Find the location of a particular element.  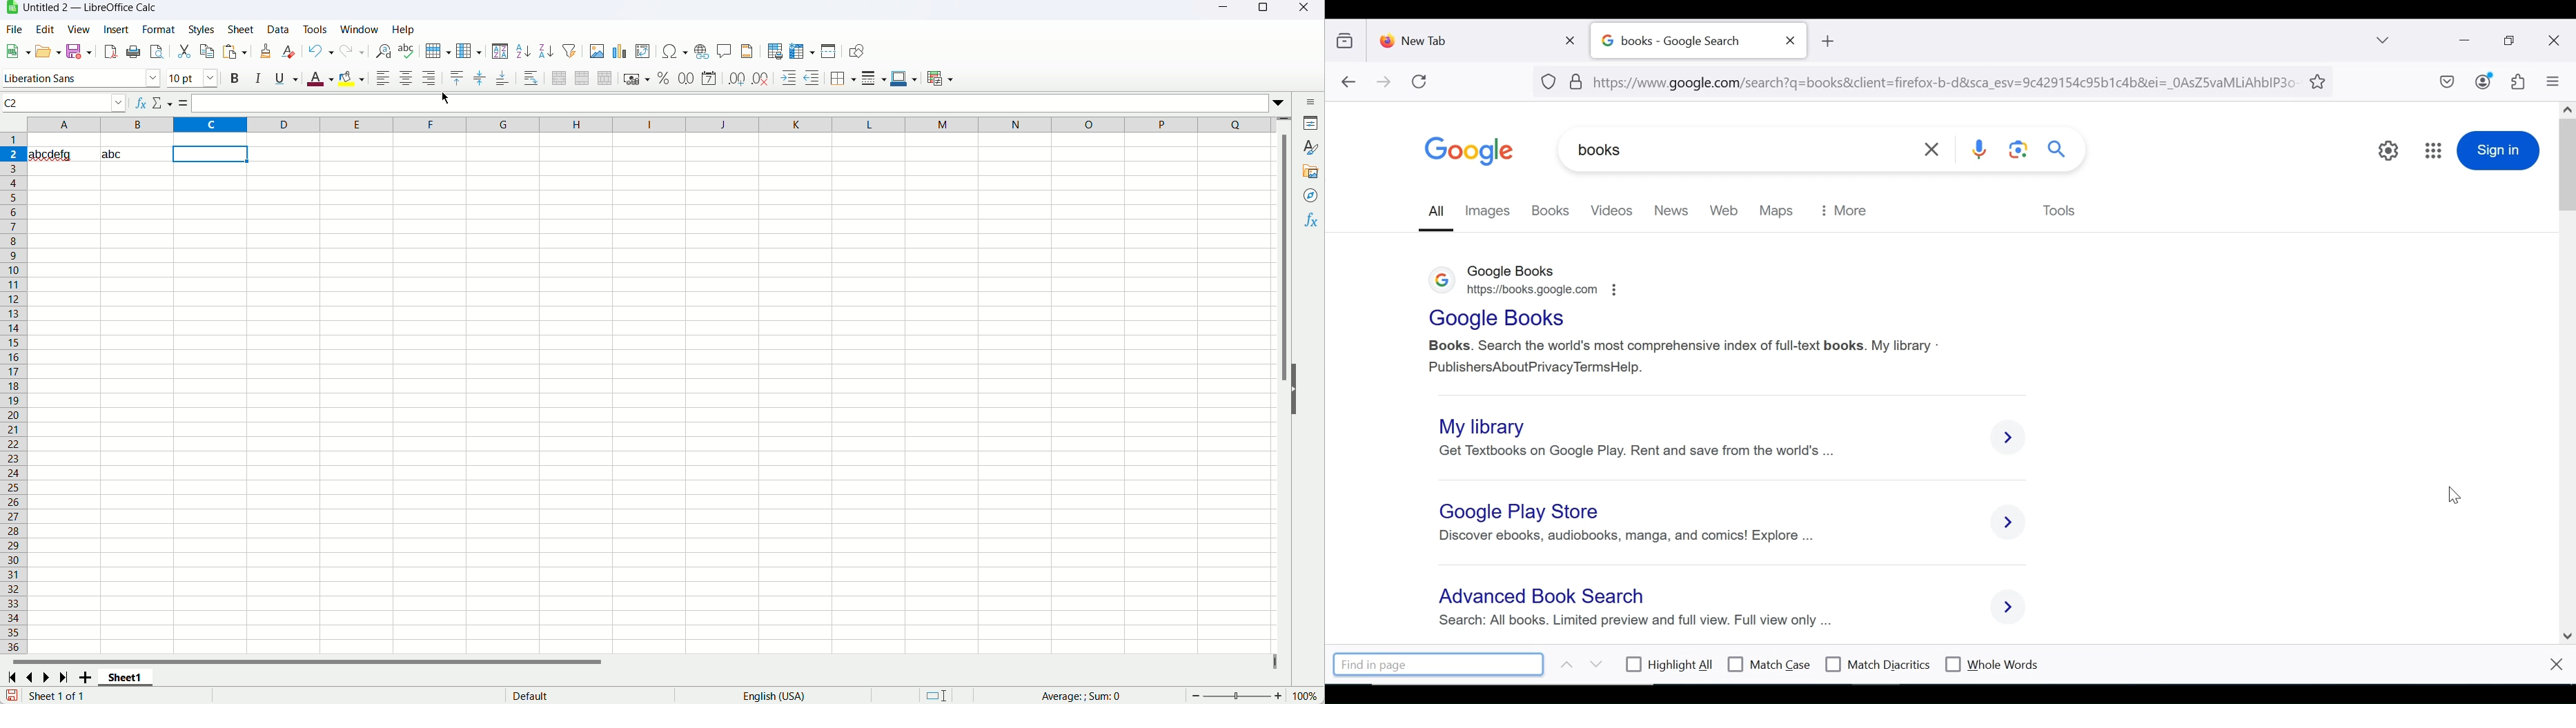

abcdefg is located at coordinates (60, 155).